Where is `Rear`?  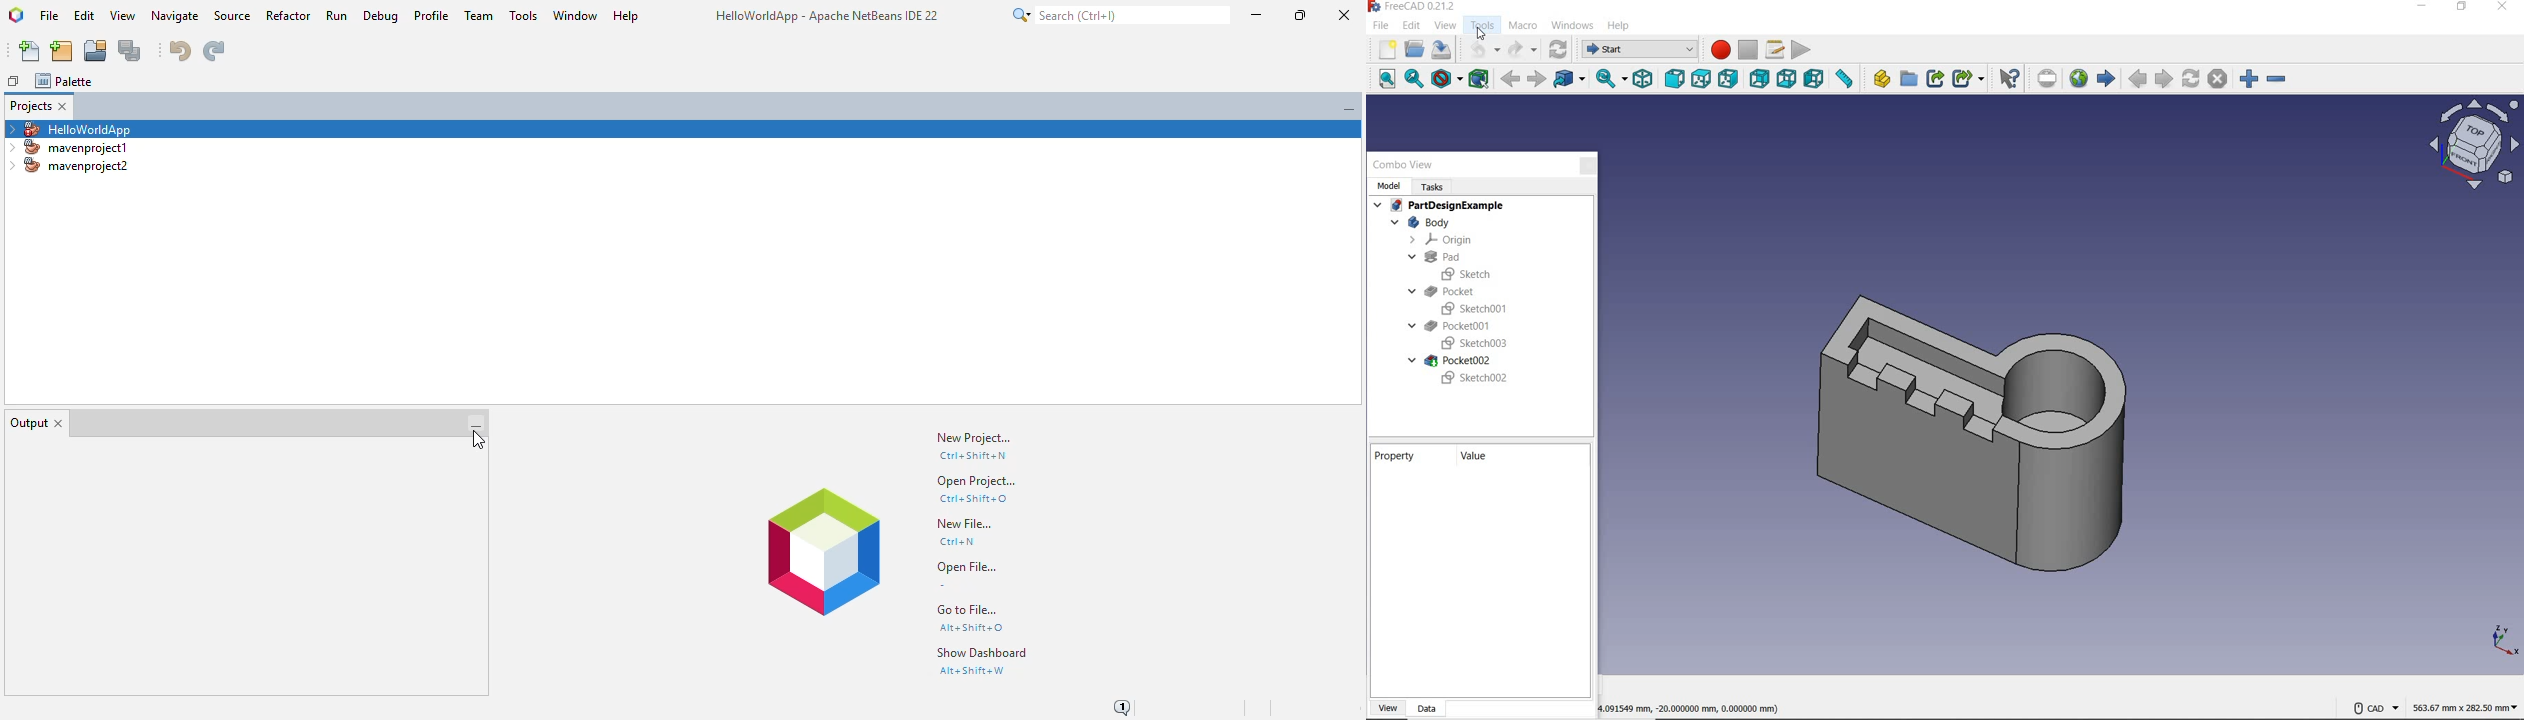
Rear is located at coordinates (1758, 81).